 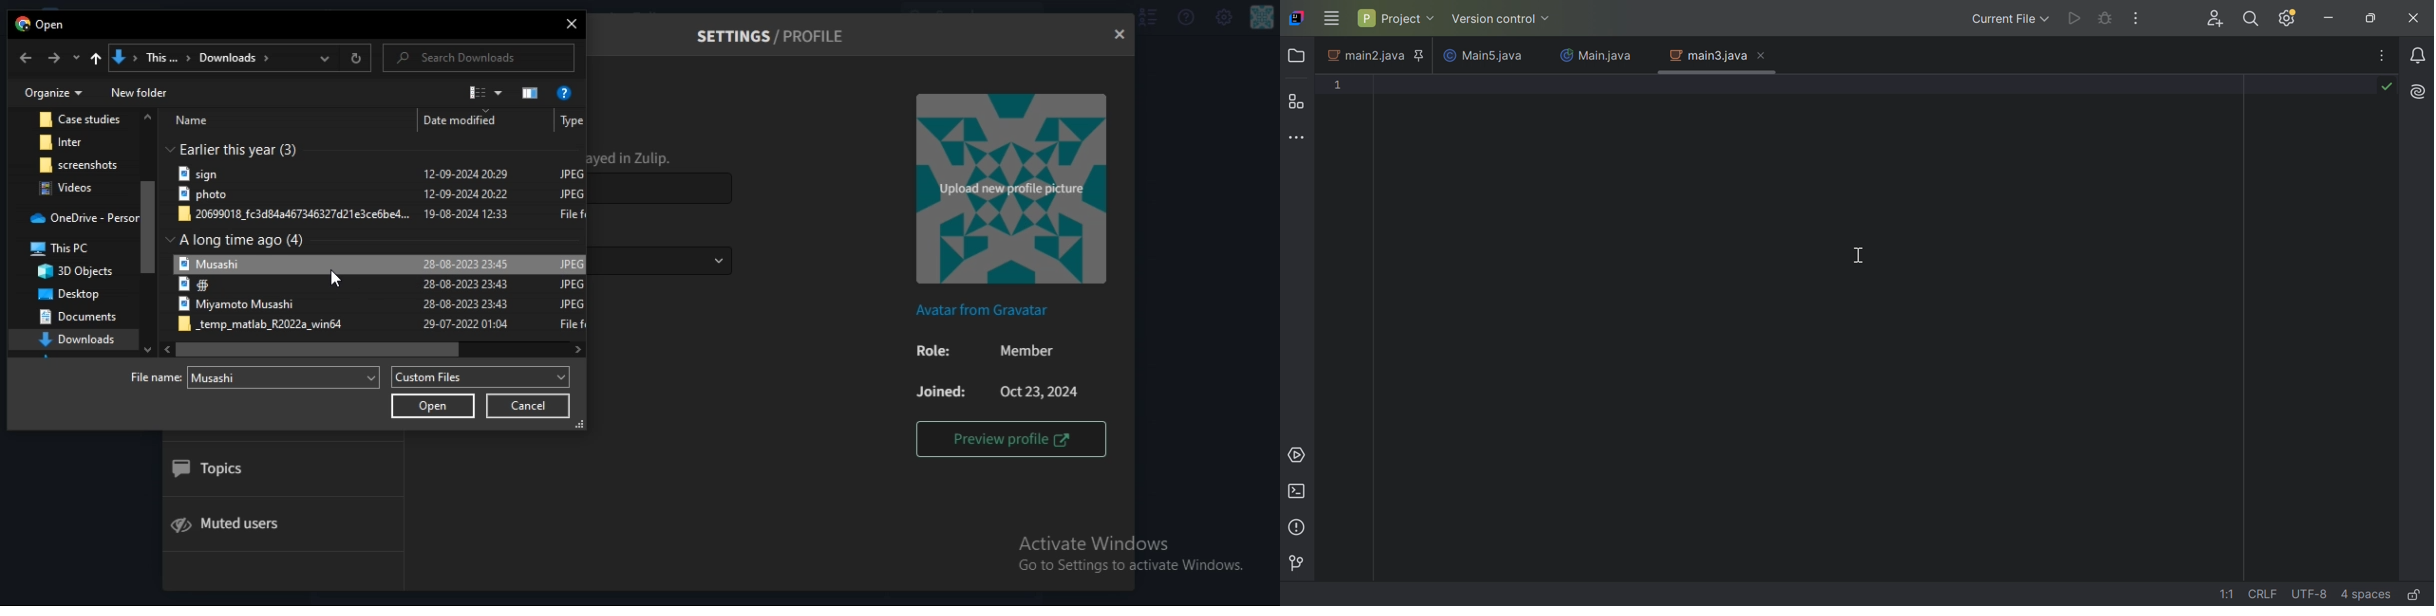 What do you see at coordinates (74, 188) in the screenshot?
I see `file` at bounding box center [74, 188].